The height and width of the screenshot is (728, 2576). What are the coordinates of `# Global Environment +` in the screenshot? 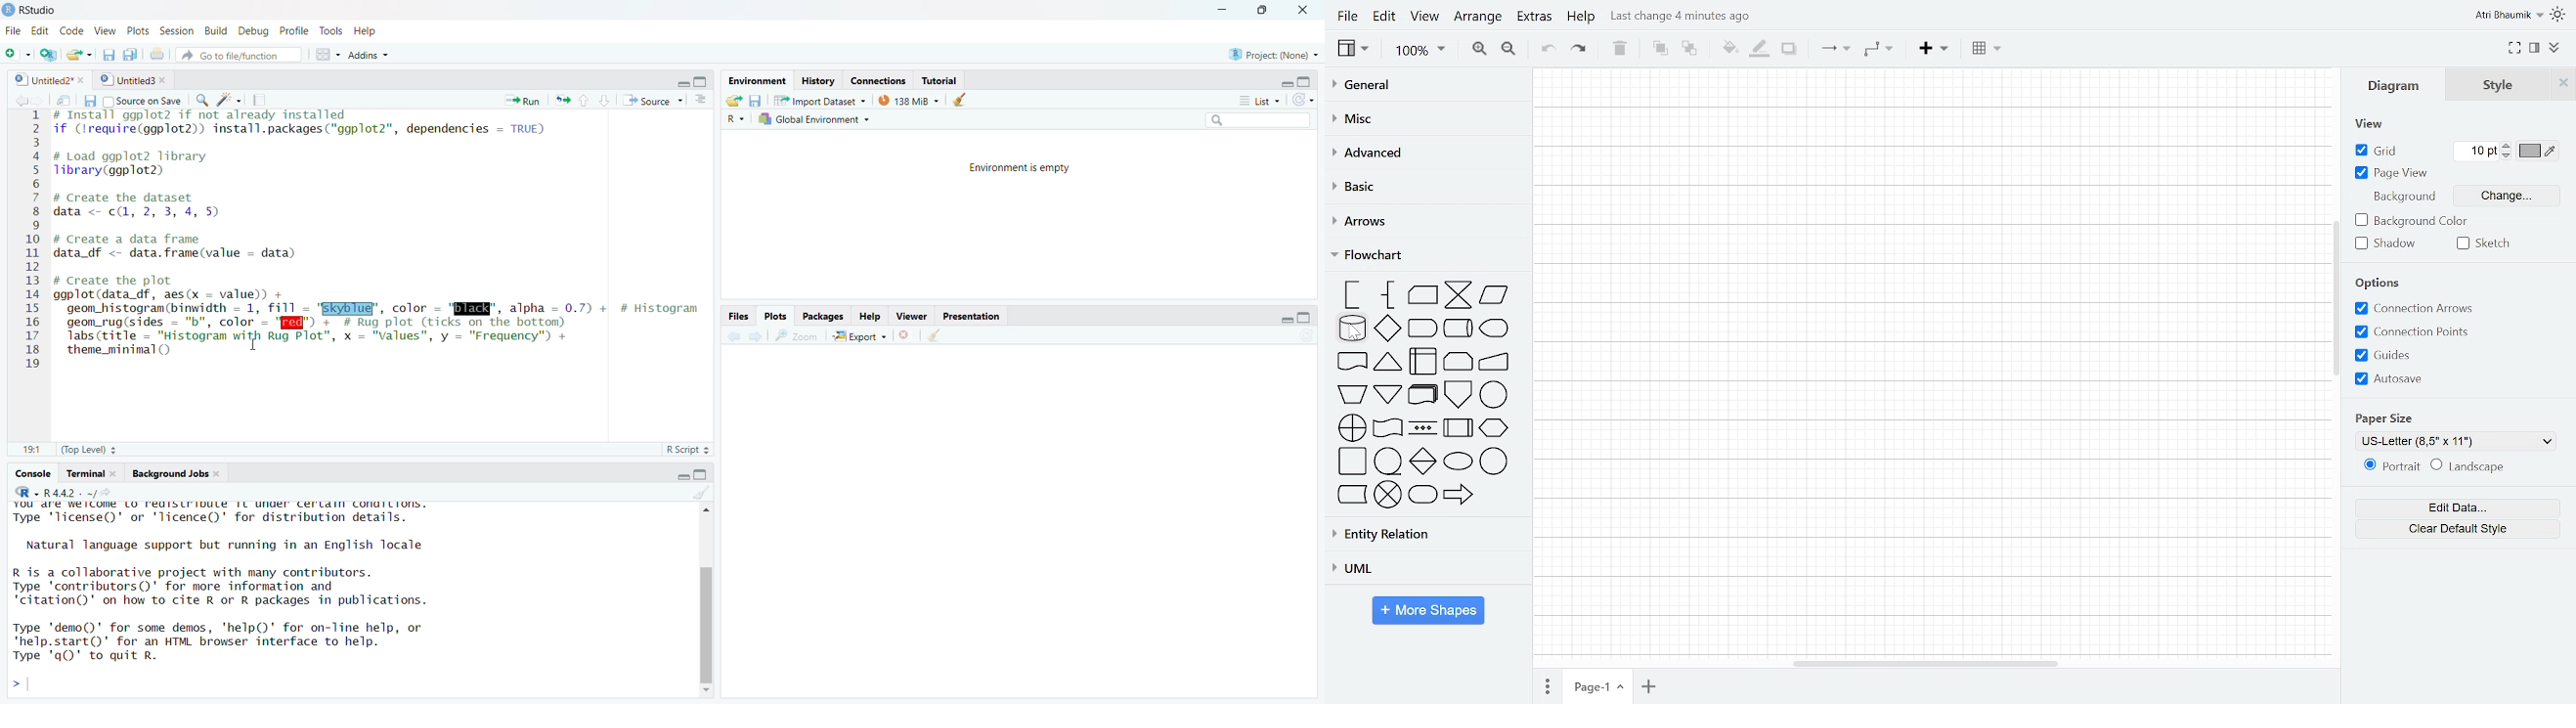 It's located at (813, 117).